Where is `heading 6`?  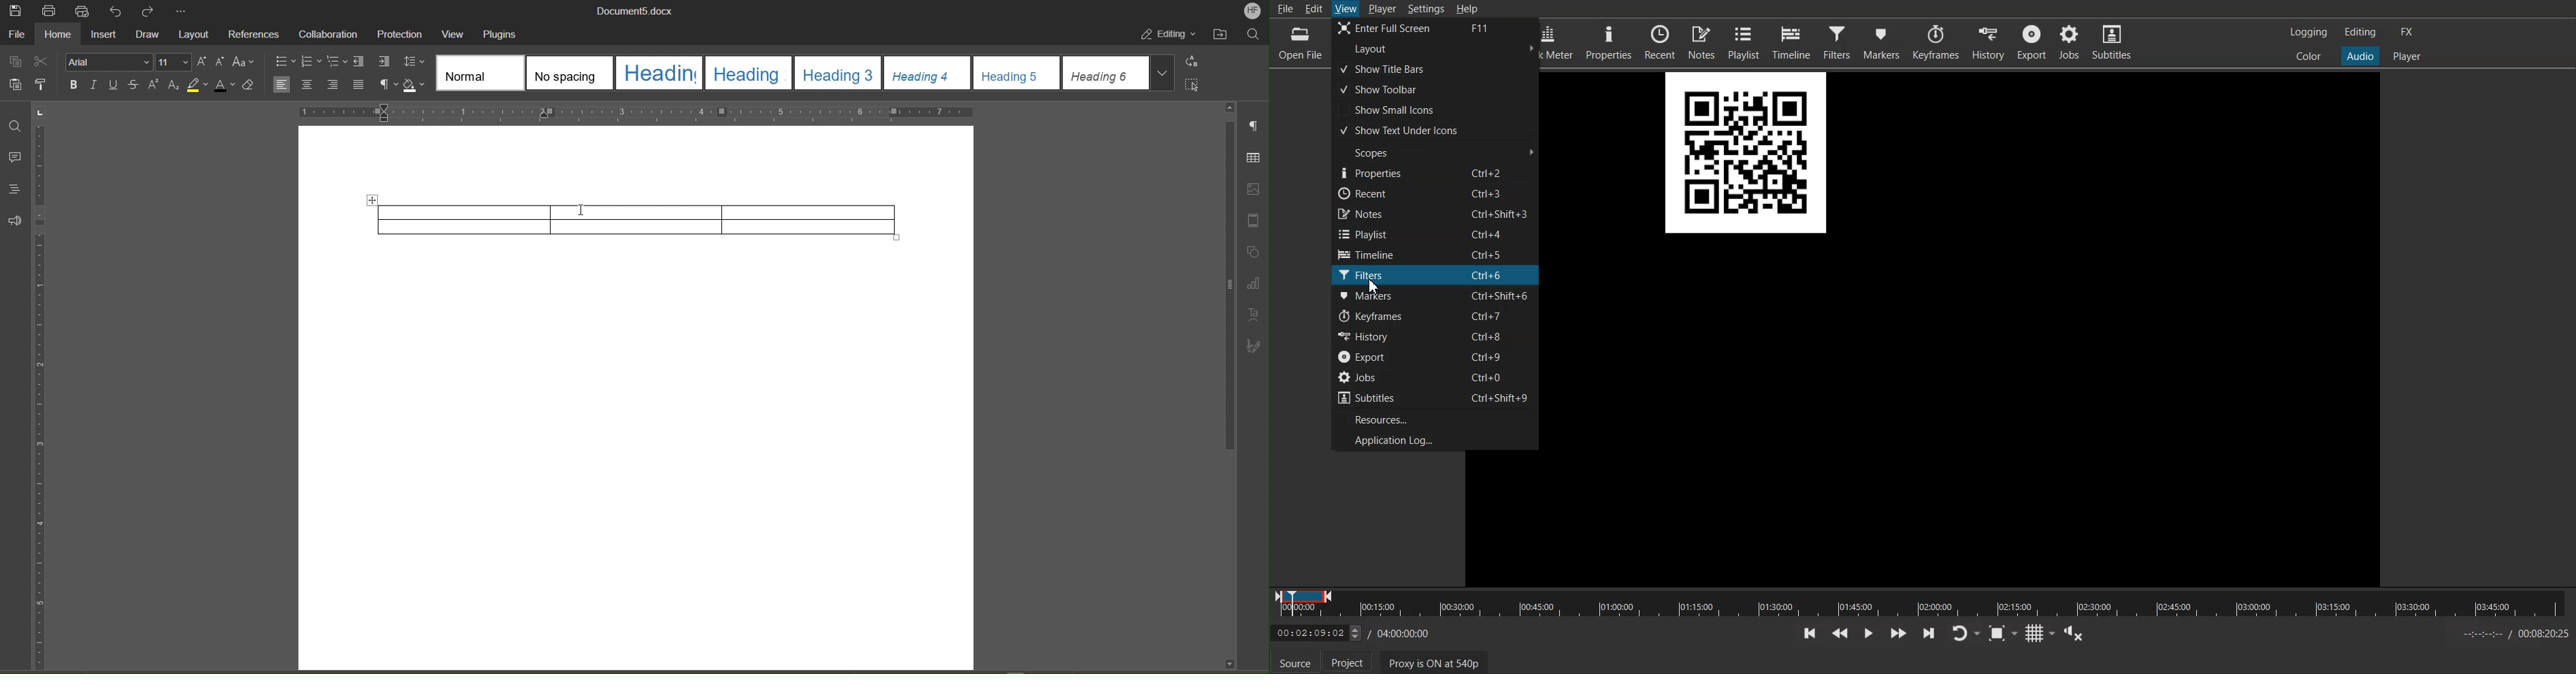
heading 6 is located at coordinates (1106, 73).